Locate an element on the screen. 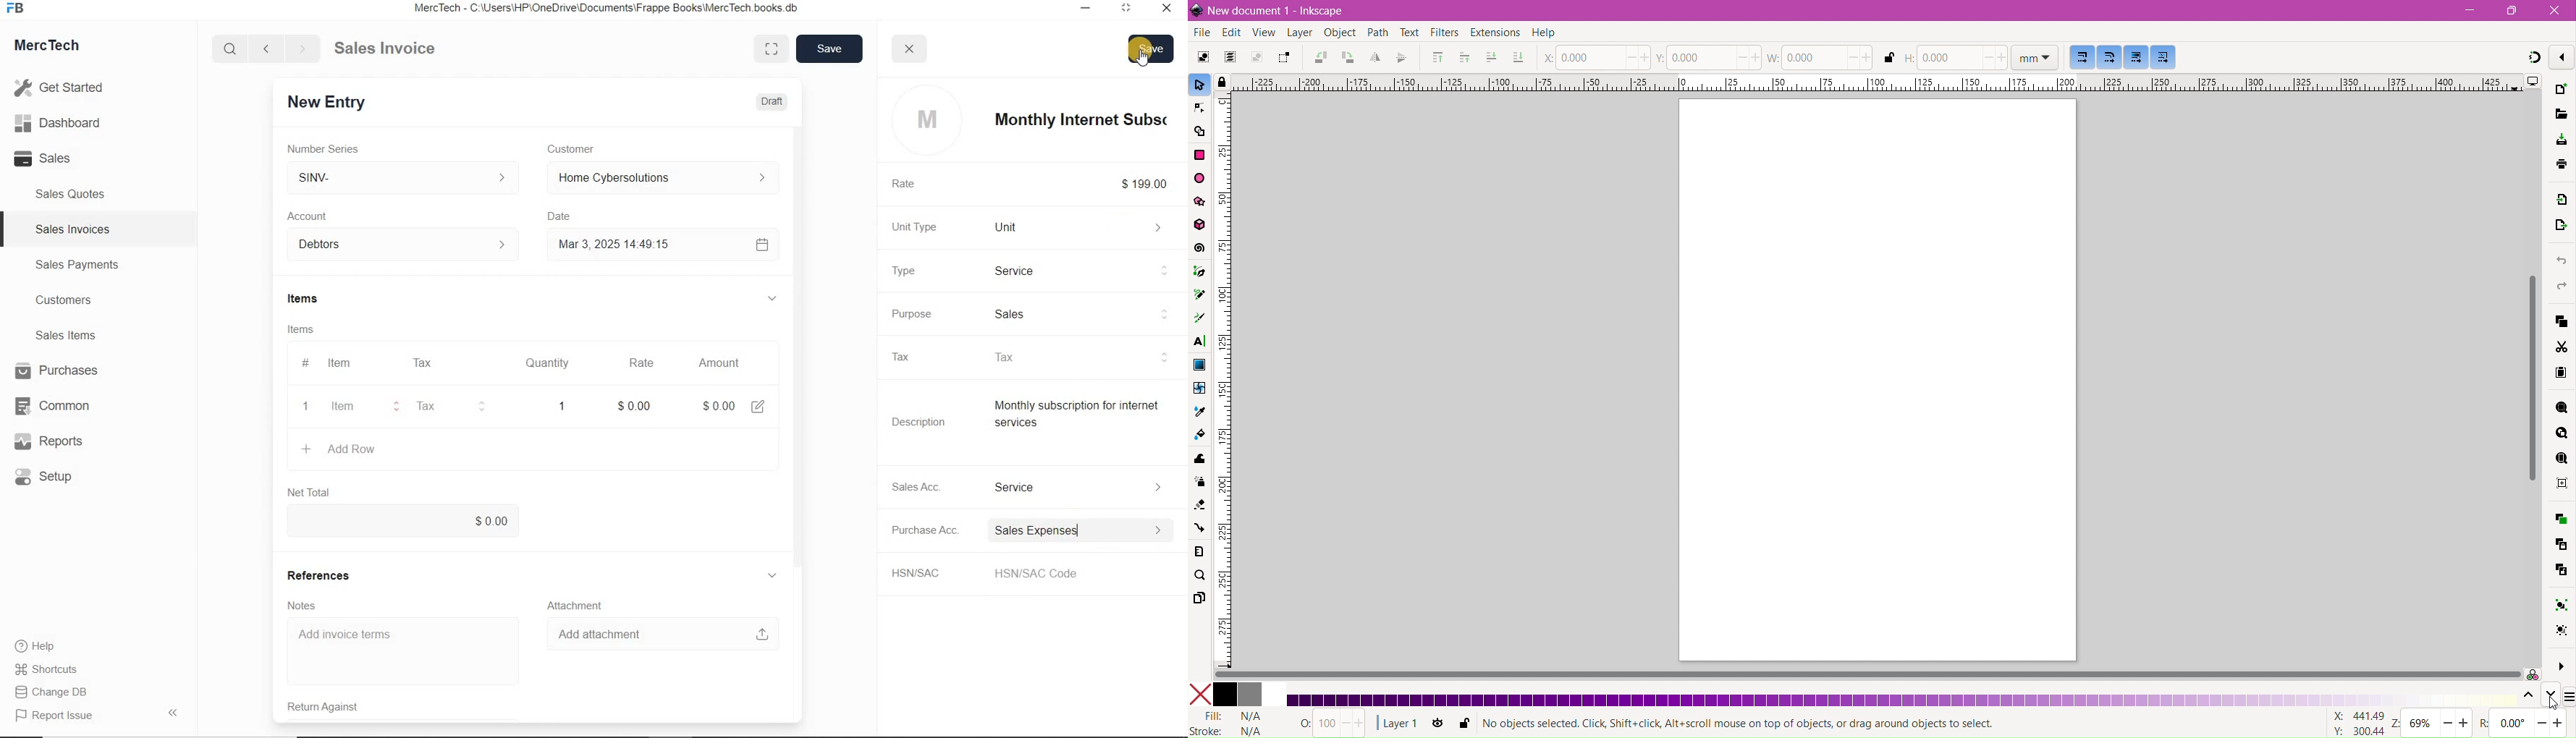 This screenshot has width=2576, height=756. Riase to Top is located at coordinates (1436, 59).